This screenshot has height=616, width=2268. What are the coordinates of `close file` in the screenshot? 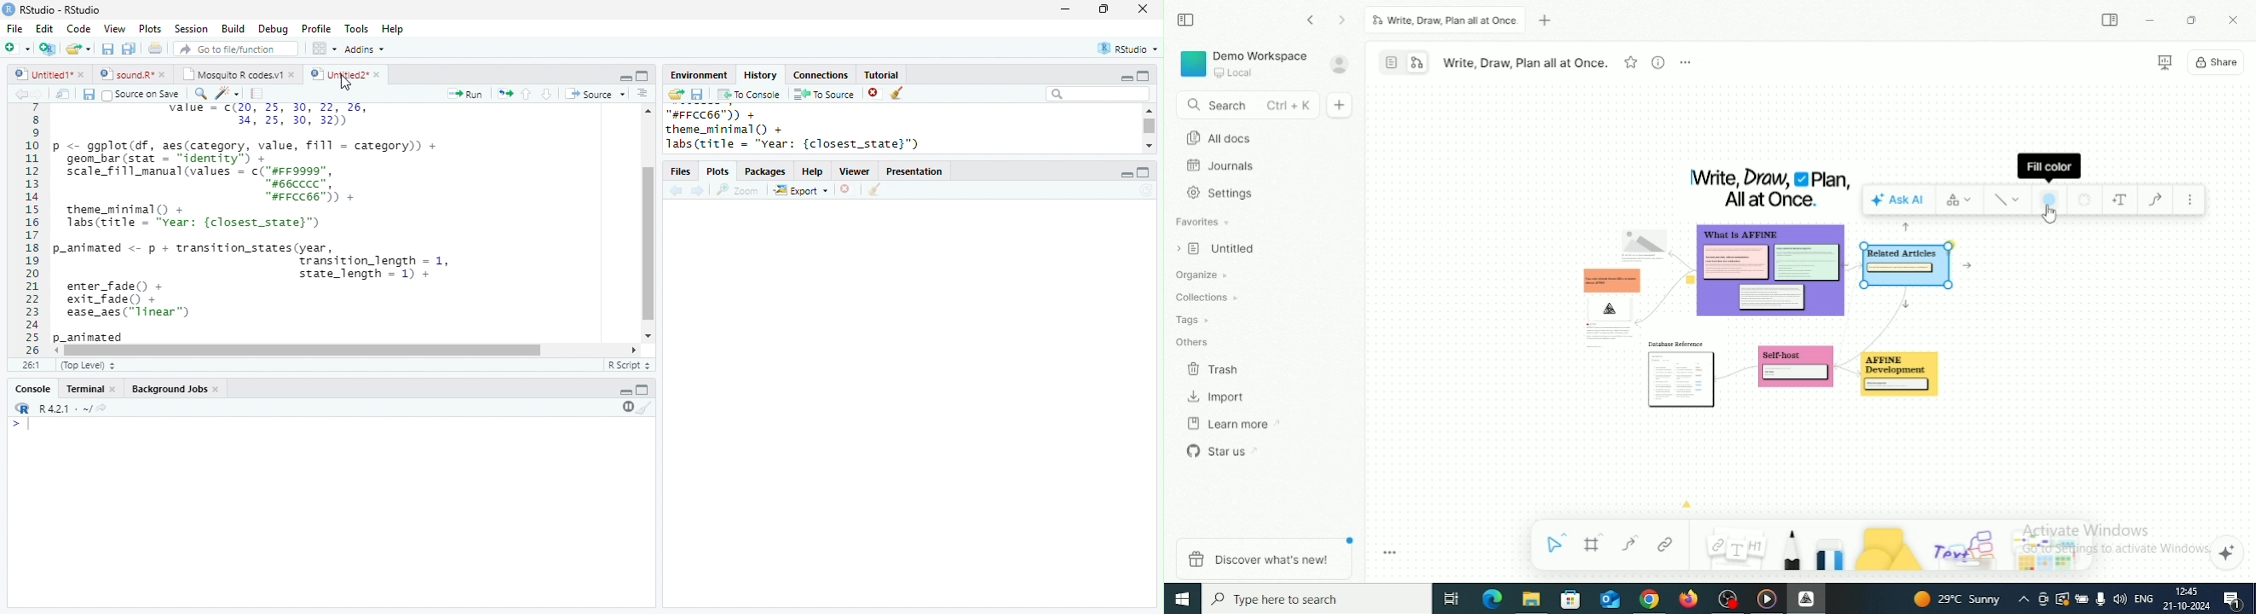 It's located at (876, 93).